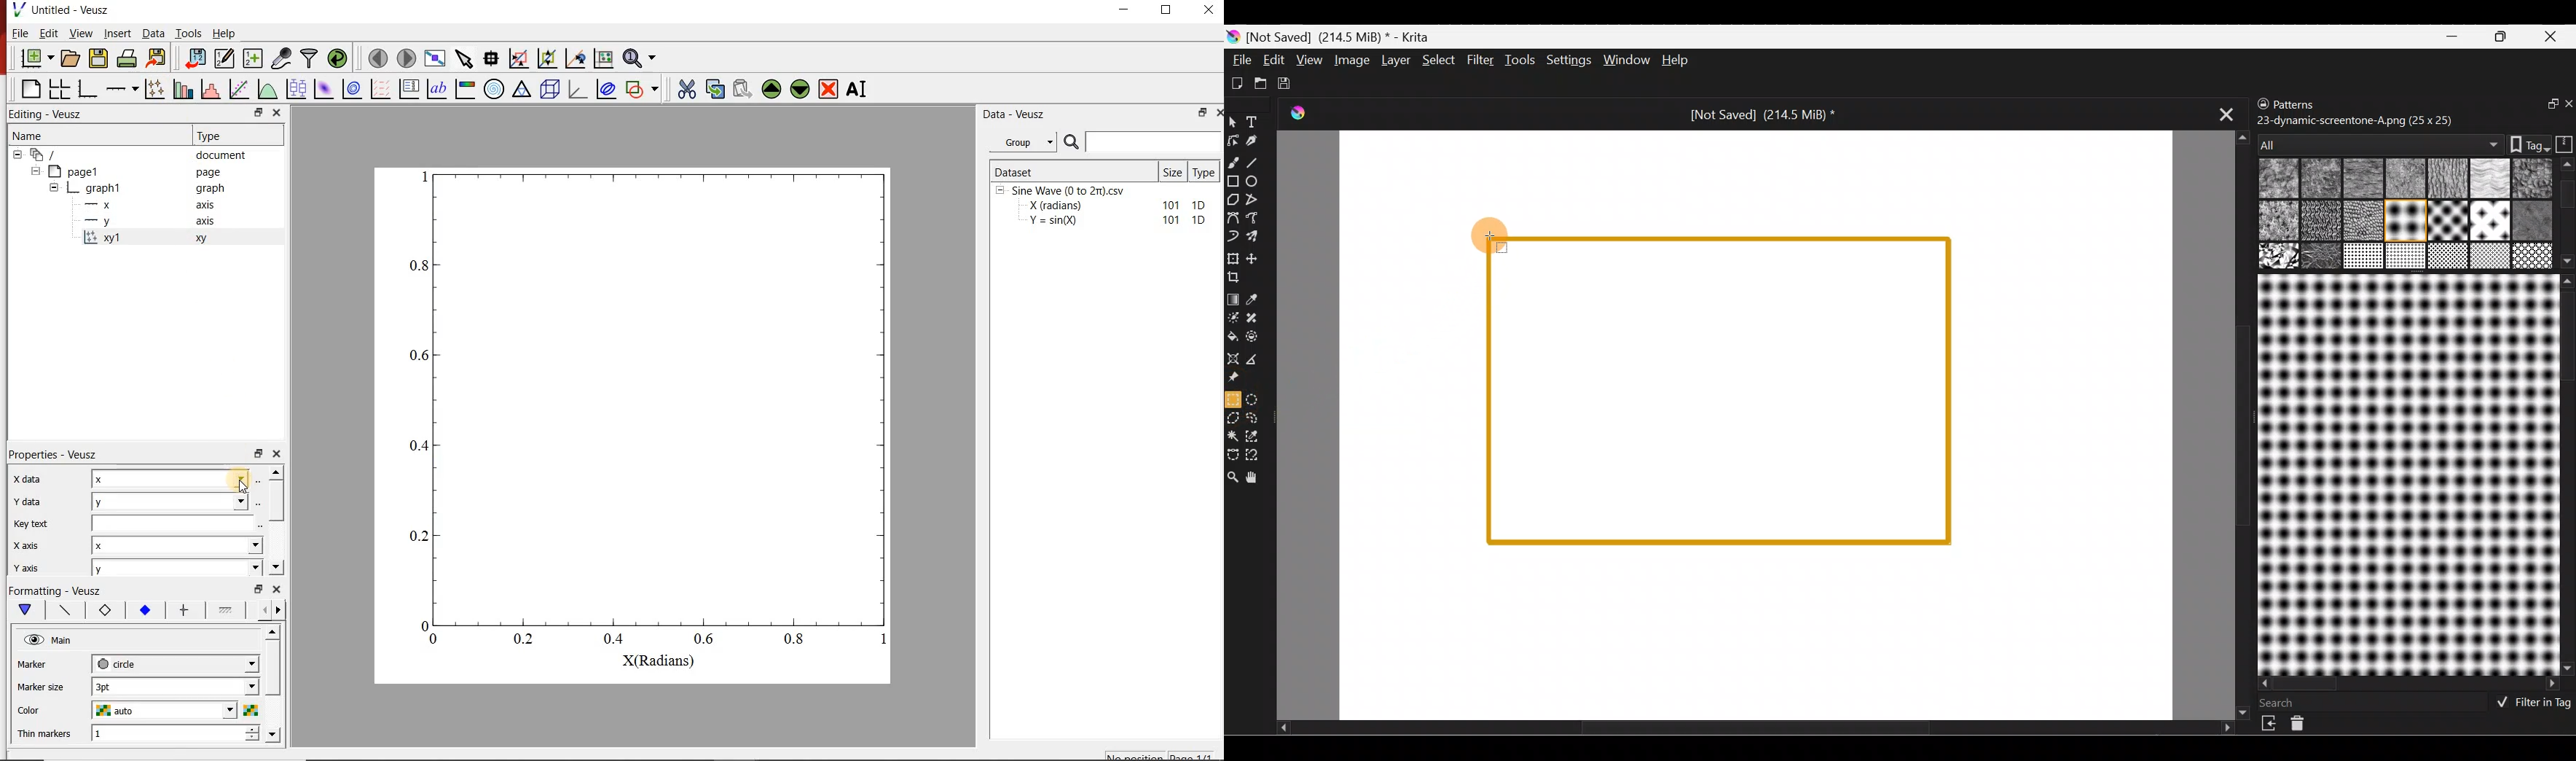 Image resolution: width=2576 pixels, height=784 pixels. What do you see at coordinates (122, 89) in the screenshot?
I see `add an axis` at bounding box center [122, 89].